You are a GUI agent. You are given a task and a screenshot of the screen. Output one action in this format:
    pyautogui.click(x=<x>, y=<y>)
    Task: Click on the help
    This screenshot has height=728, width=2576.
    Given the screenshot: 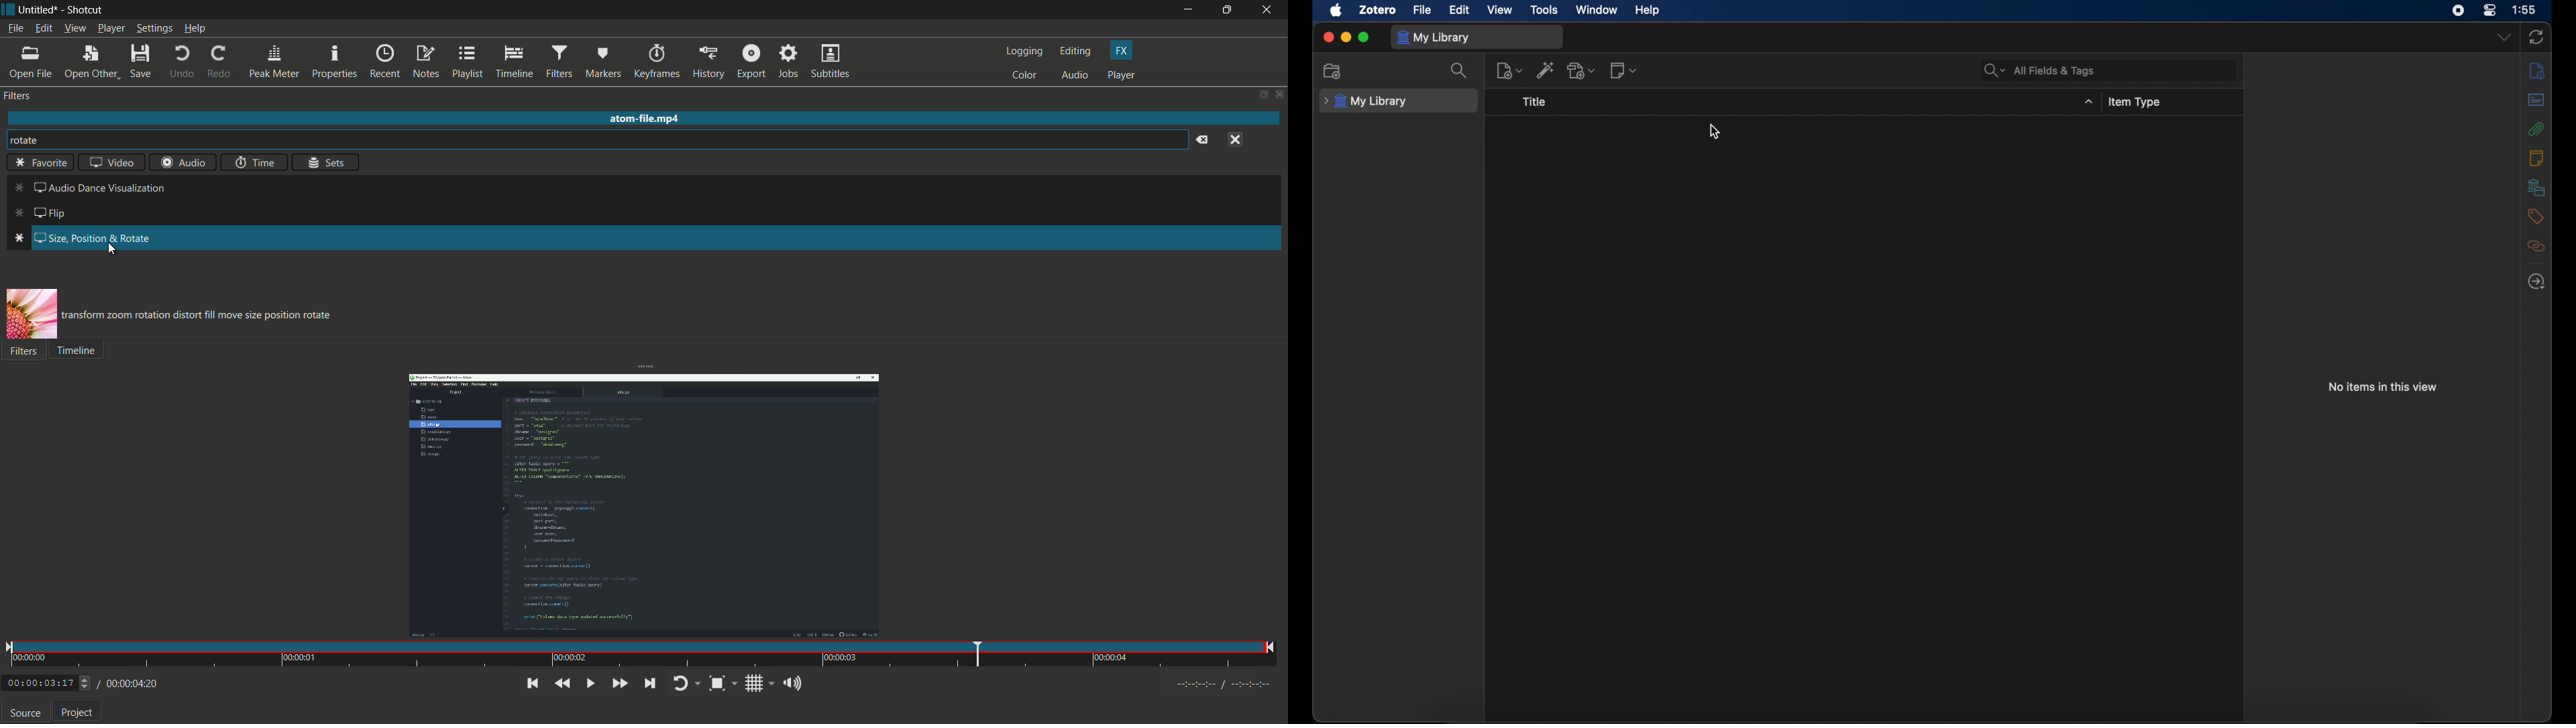 What is the action you would take?
    pyautogui.click(x=1648, y=11)
    